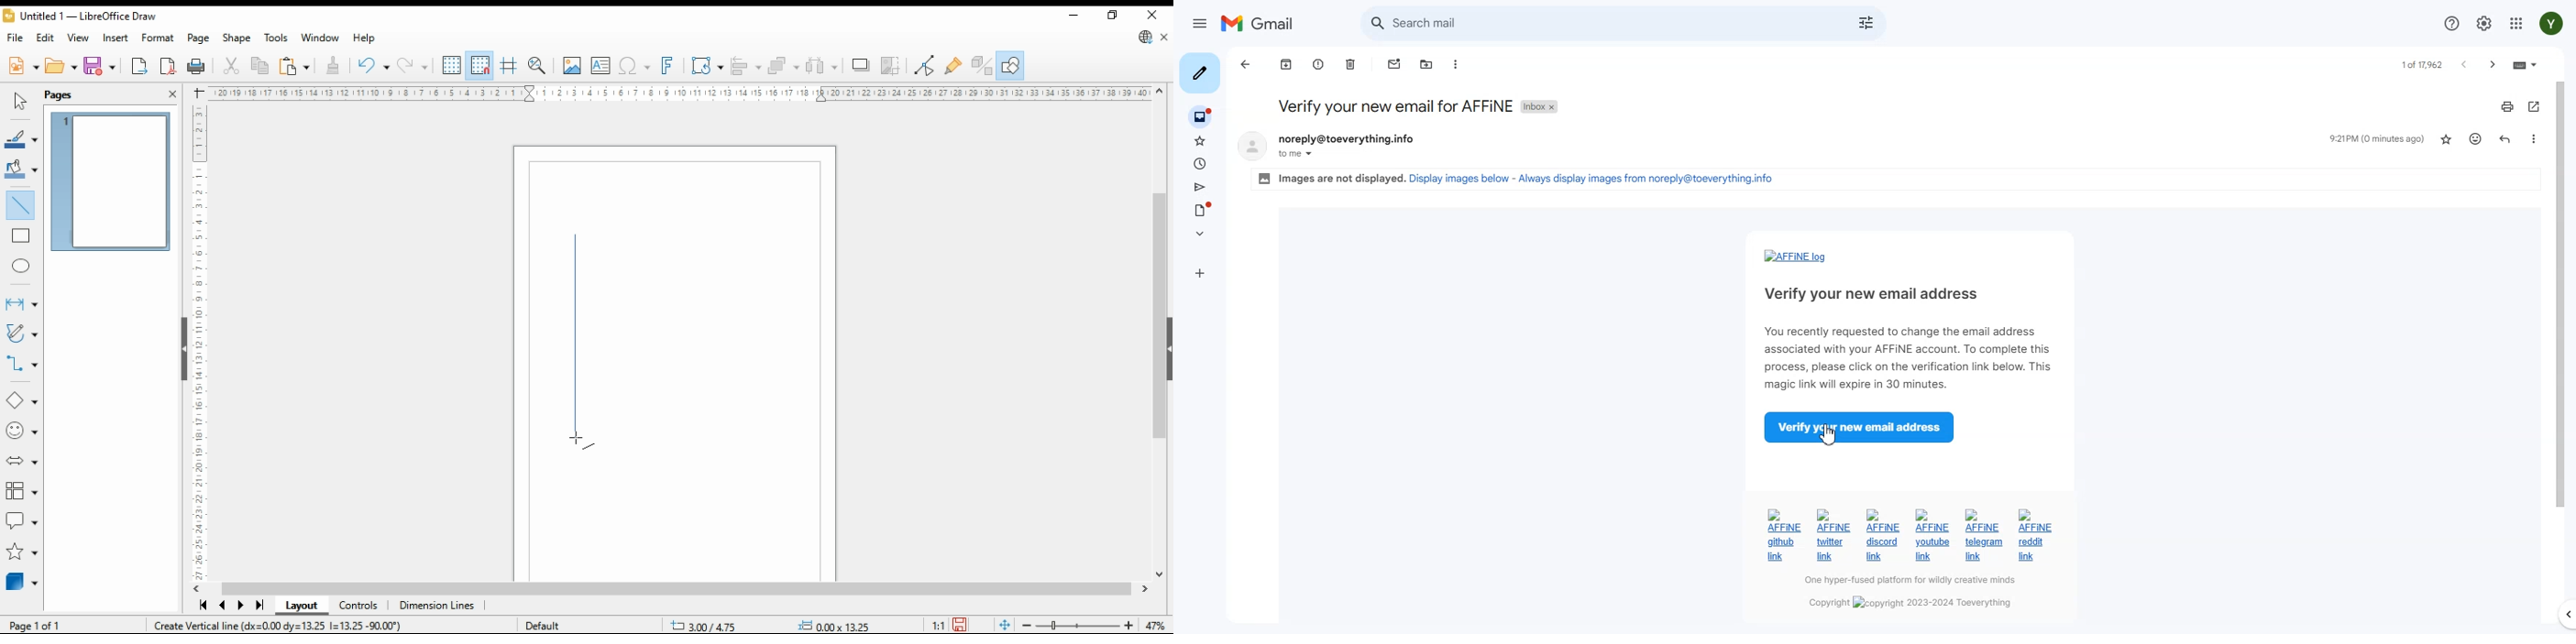  What do you see at coordinates (75, 93) in the screenshot?
I see `pages` at bounding box center [75, 93].